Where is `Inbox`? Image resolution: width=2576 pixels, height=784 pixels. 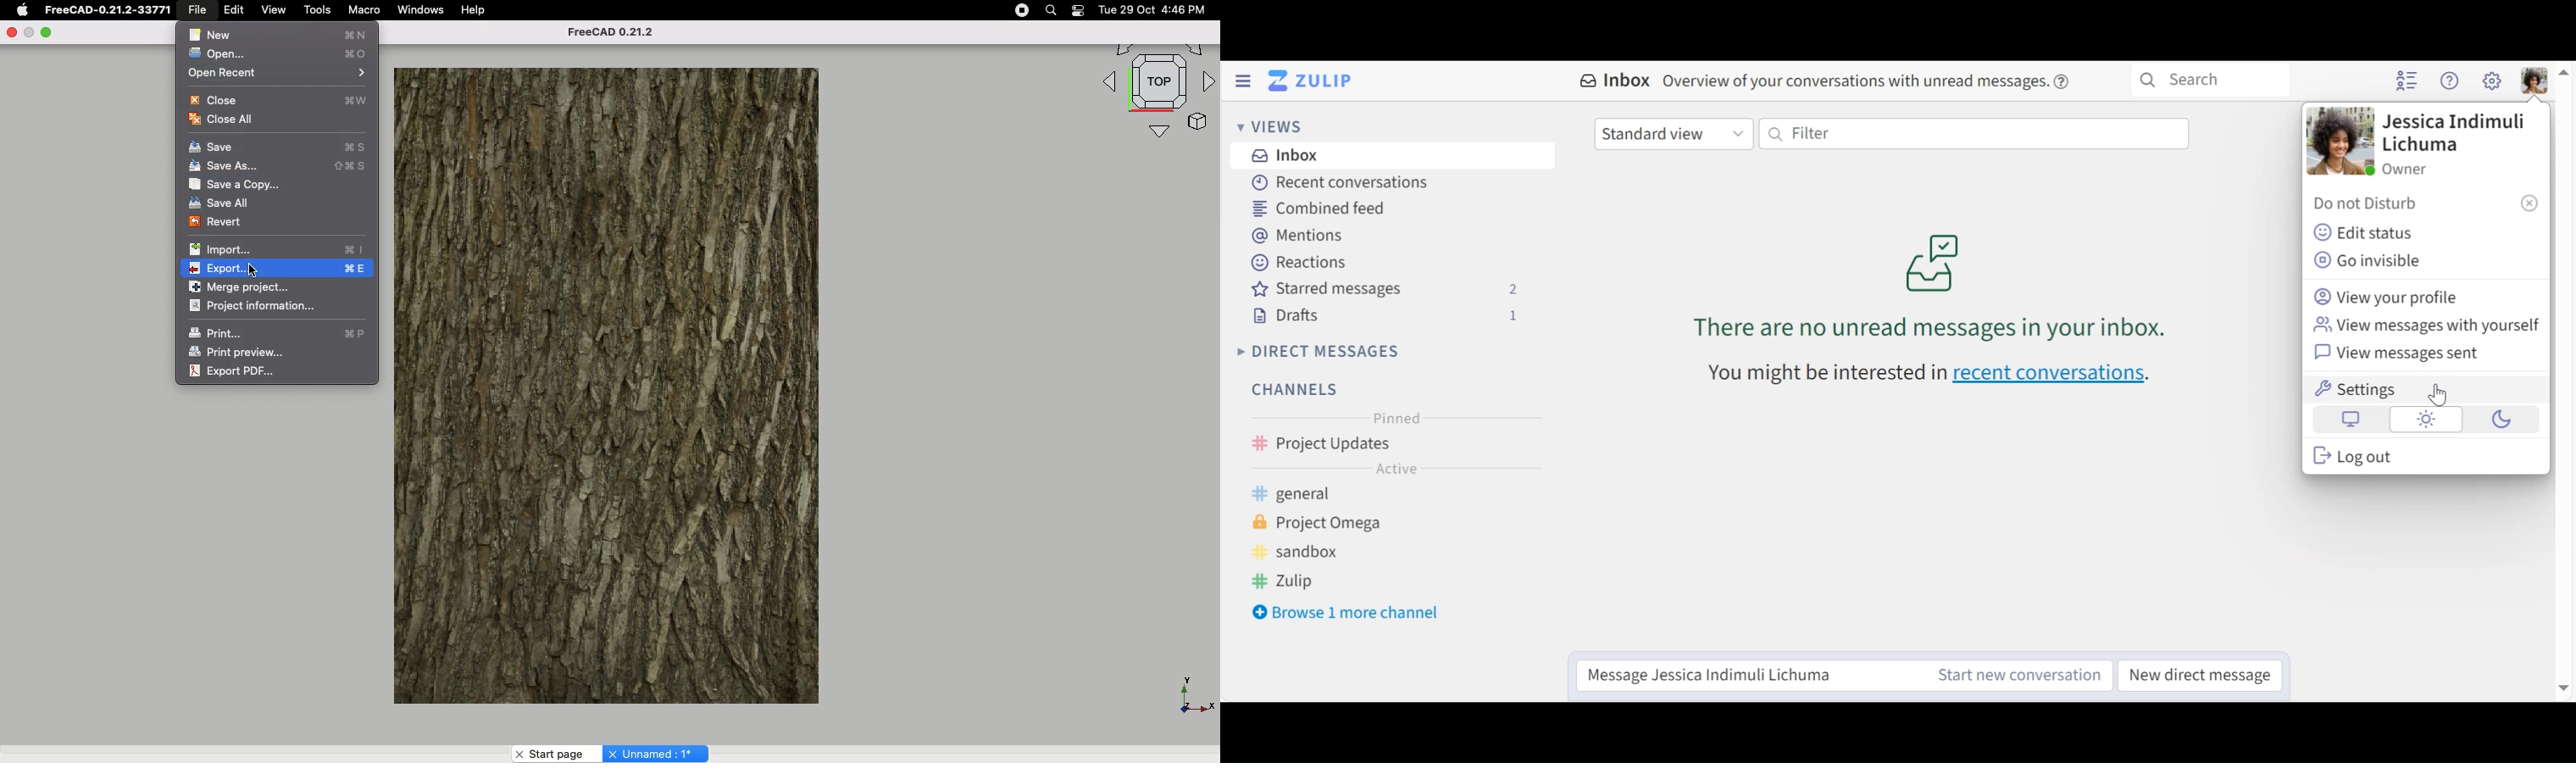 Inbox is located at coordinates (1829, 83).